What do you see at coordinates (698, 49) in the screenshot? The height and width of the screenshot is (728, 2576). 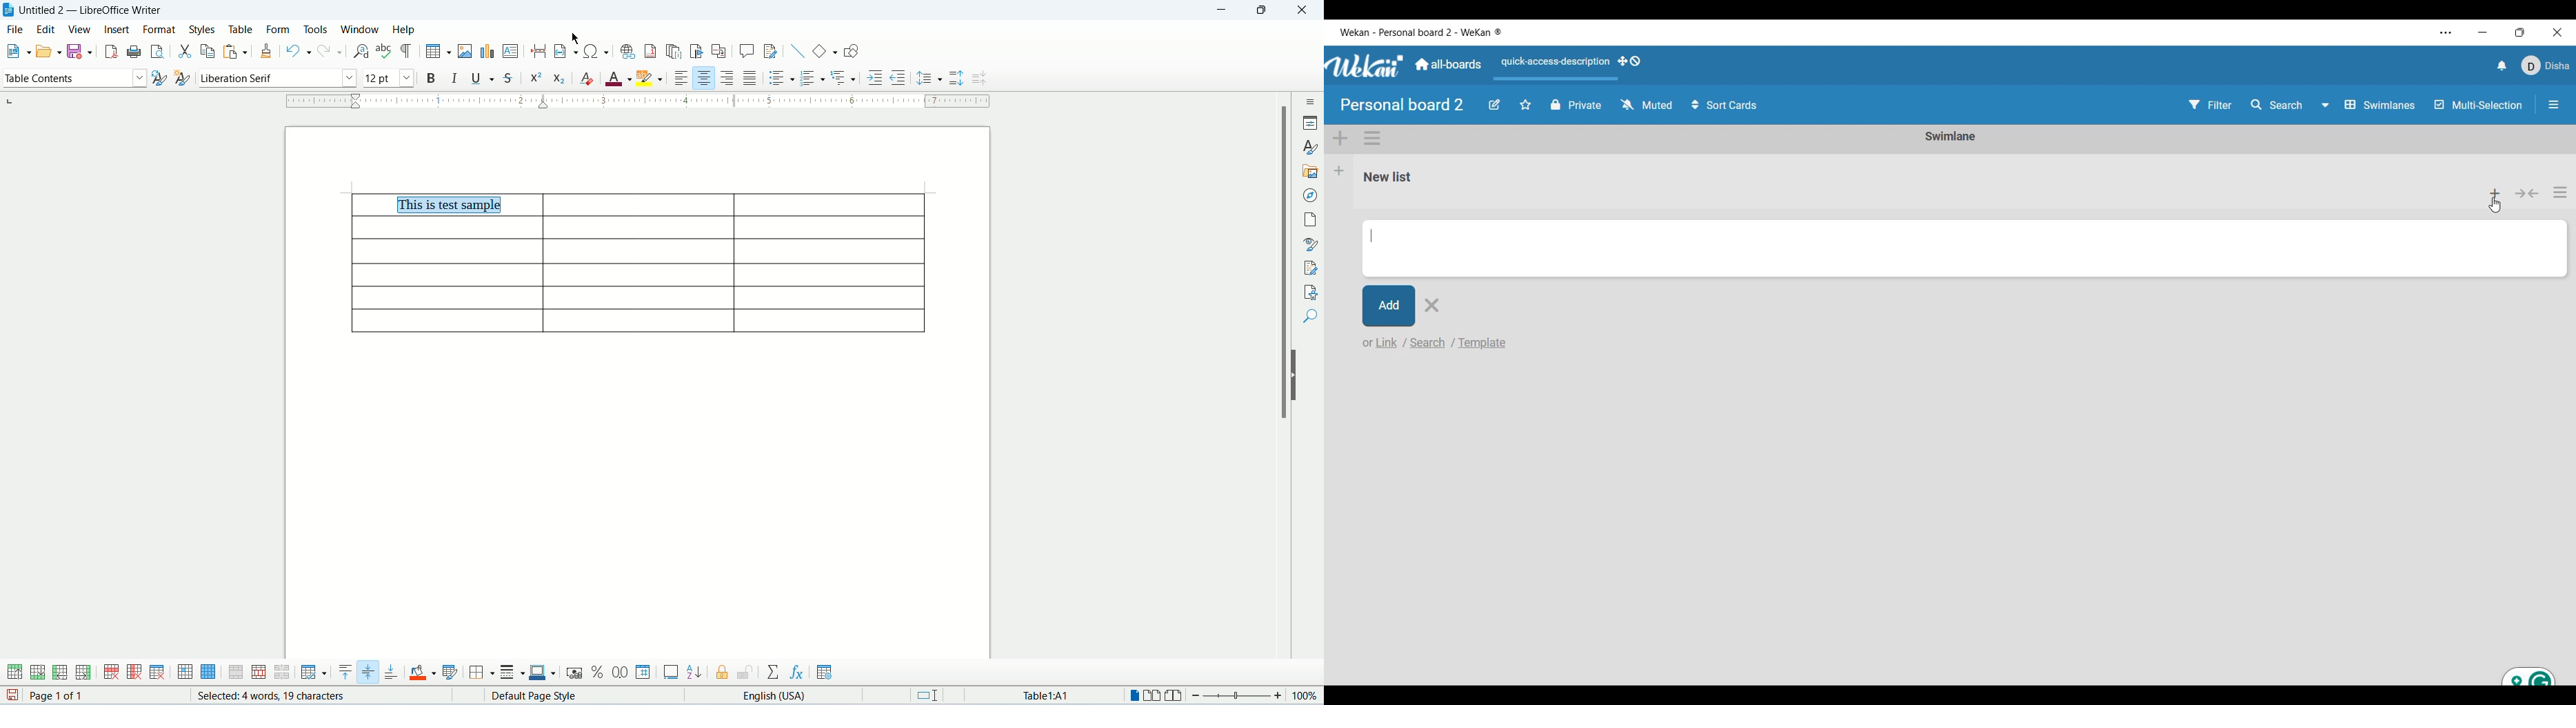 I see `insert bookmark` at bounding box center [698, 49].